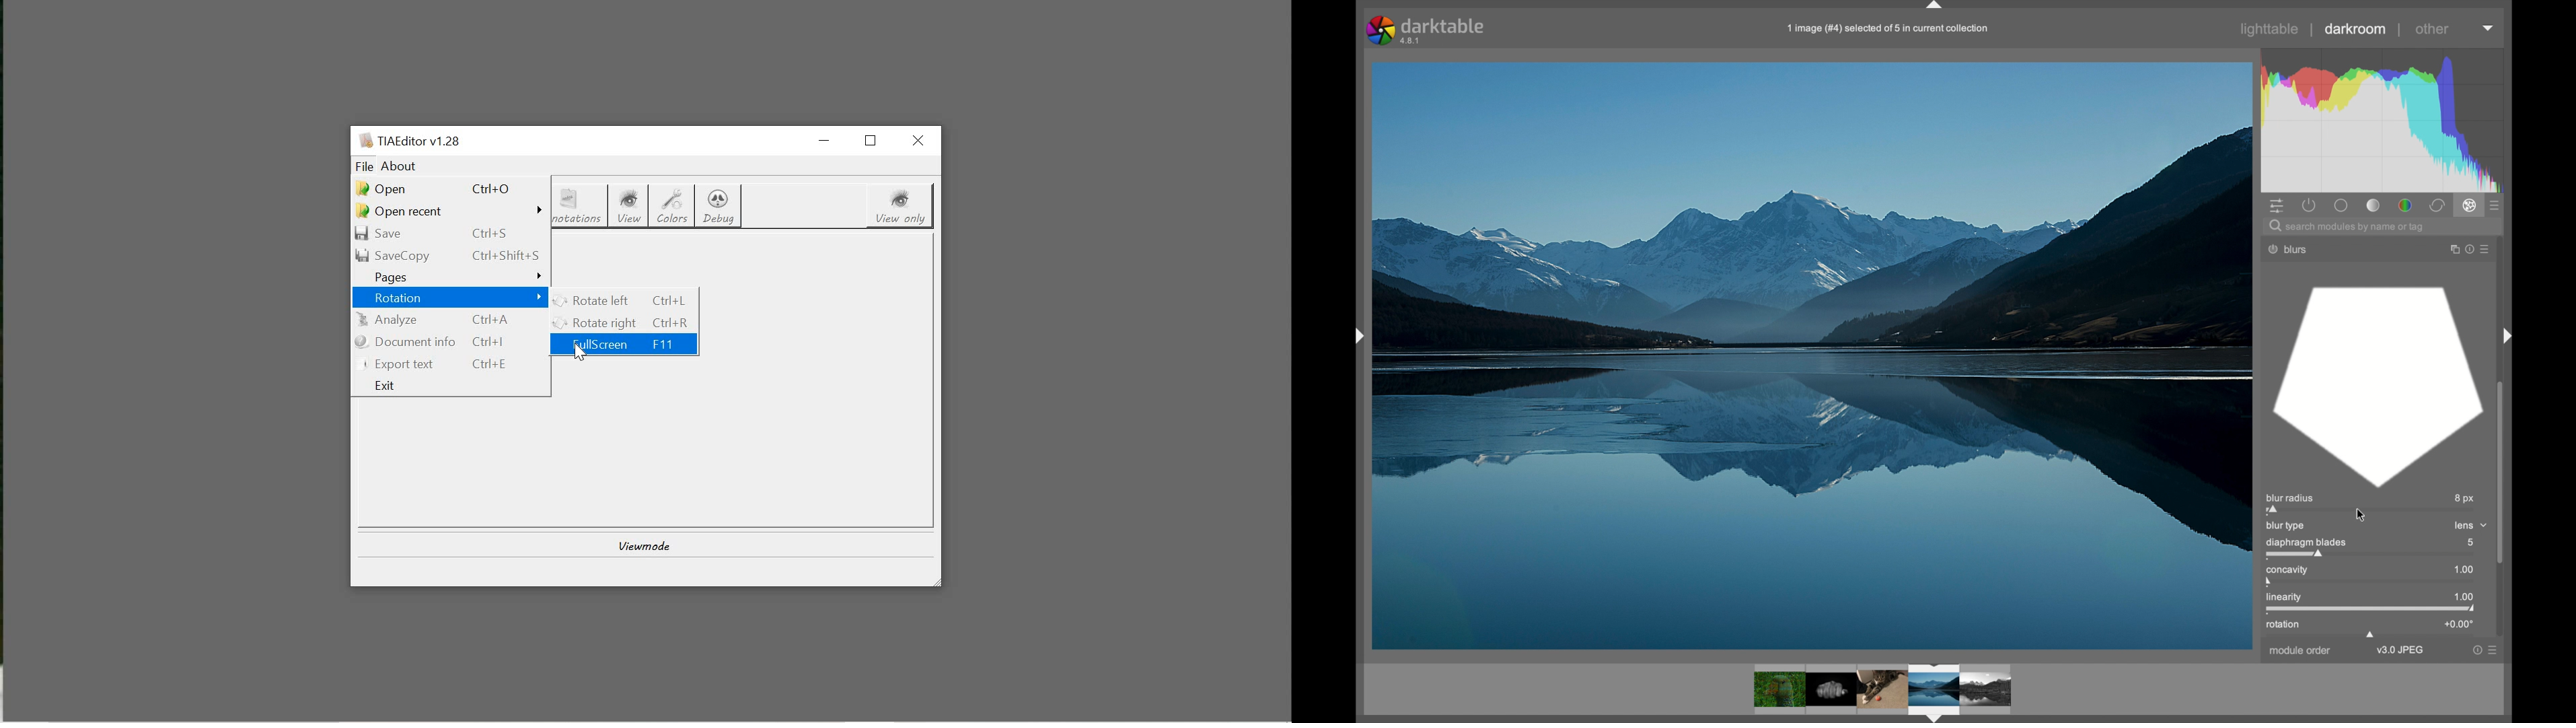 The image size is (2576, 728). I want to click on 1image (#4) selected of 5 in current collection, so click(1888, 27).